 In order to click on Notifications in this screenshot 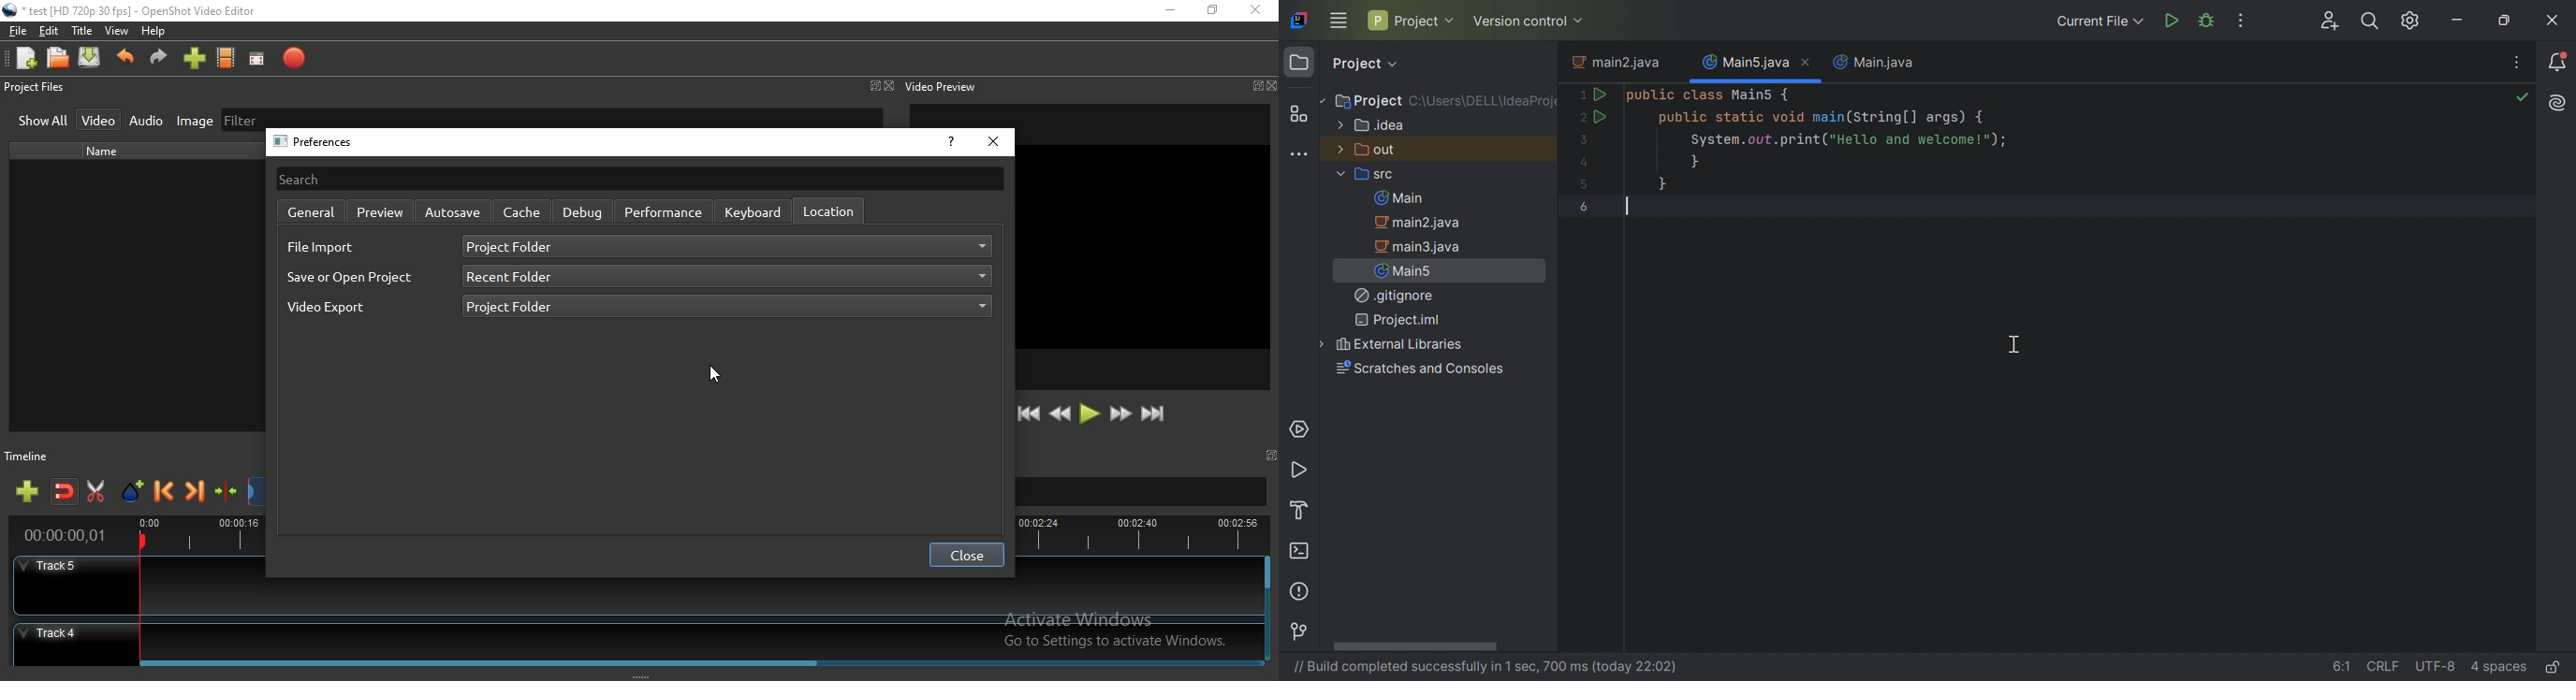, I will do `click(2561, 64)`.